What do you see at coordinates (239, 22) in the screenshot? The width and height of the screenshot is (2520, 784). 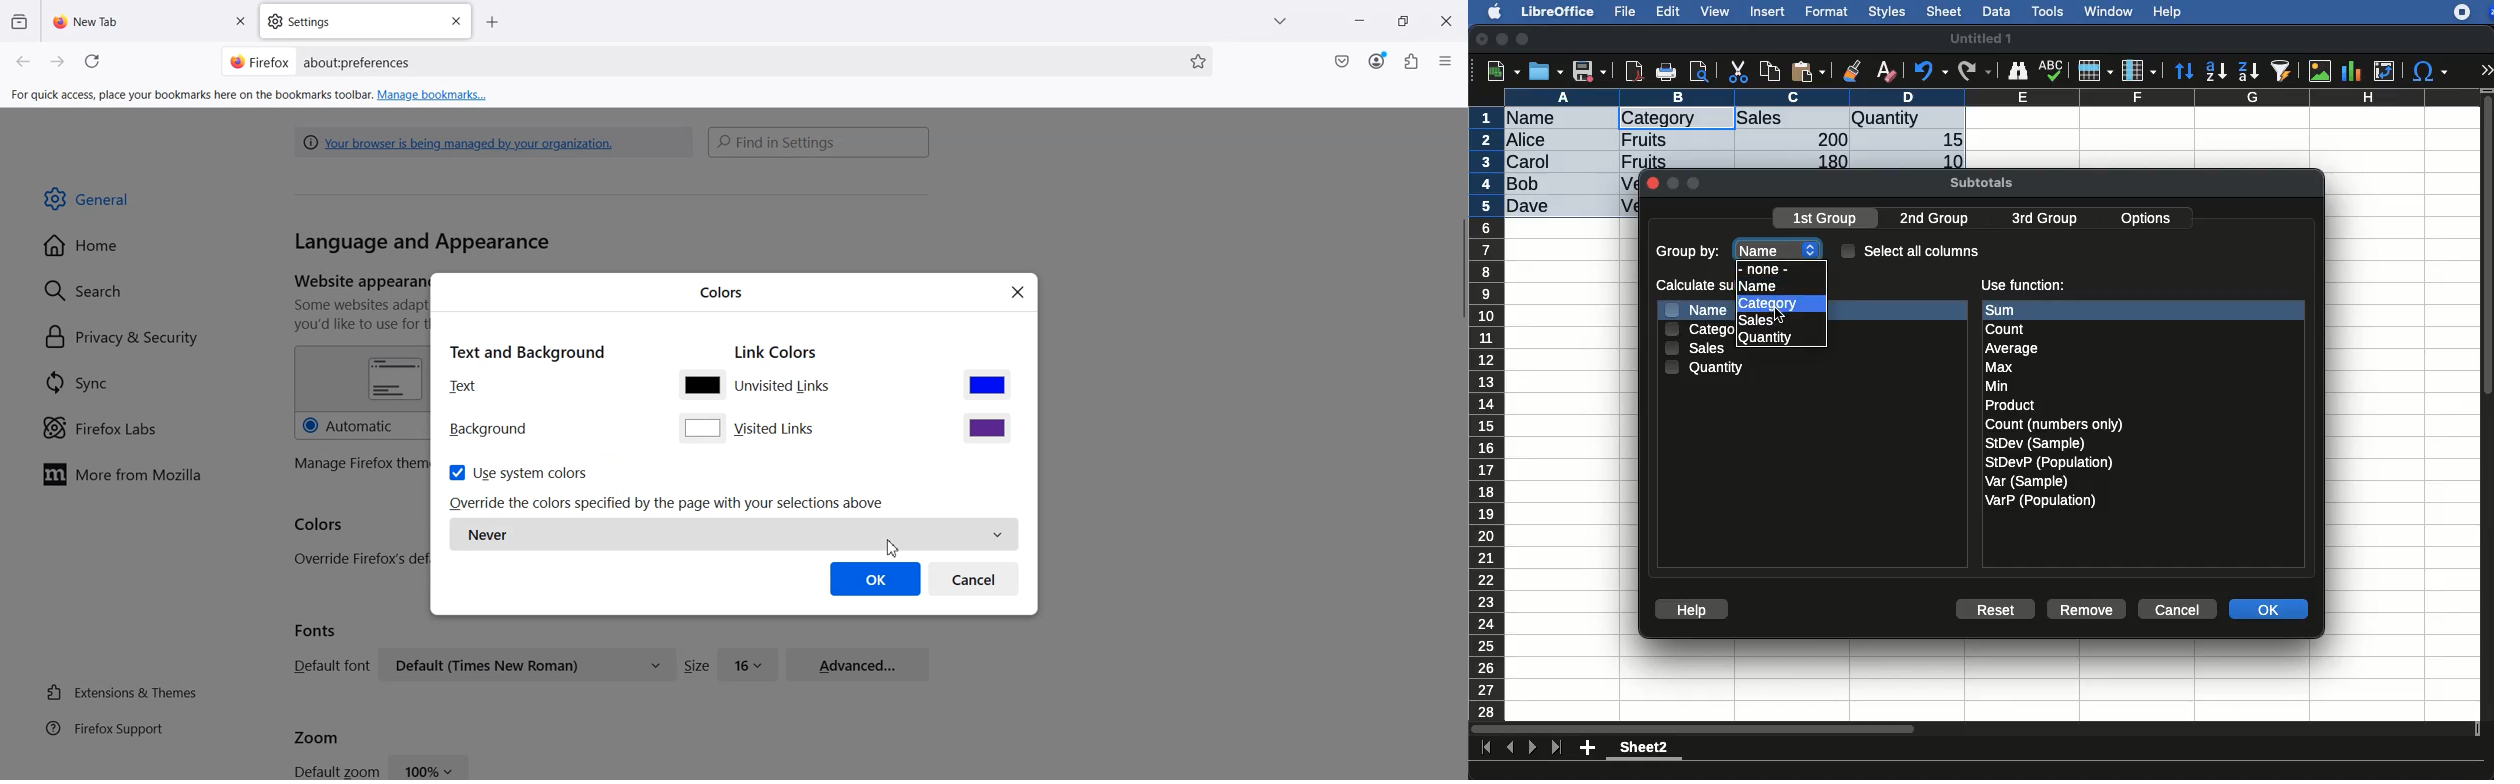 I see `Close` at bounding box center [239, 22].